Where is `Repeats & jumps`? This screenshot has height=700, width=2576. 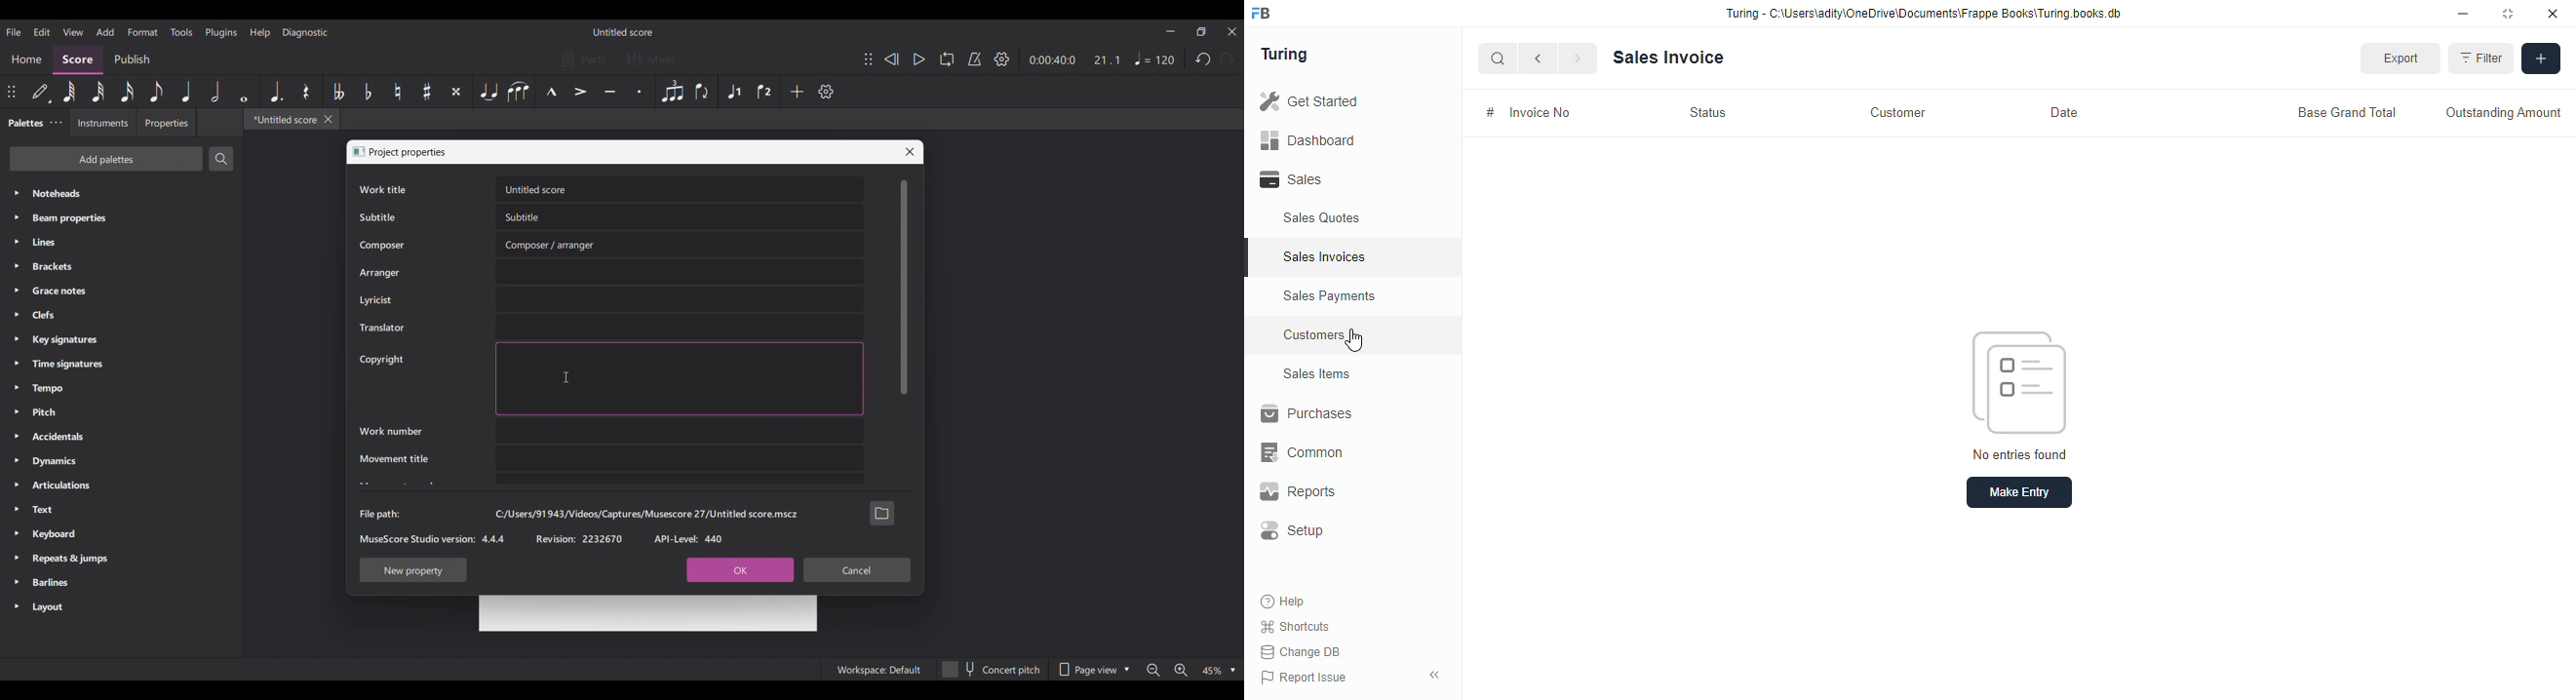
Repeats & jumps is located at coordinates (122, 559).